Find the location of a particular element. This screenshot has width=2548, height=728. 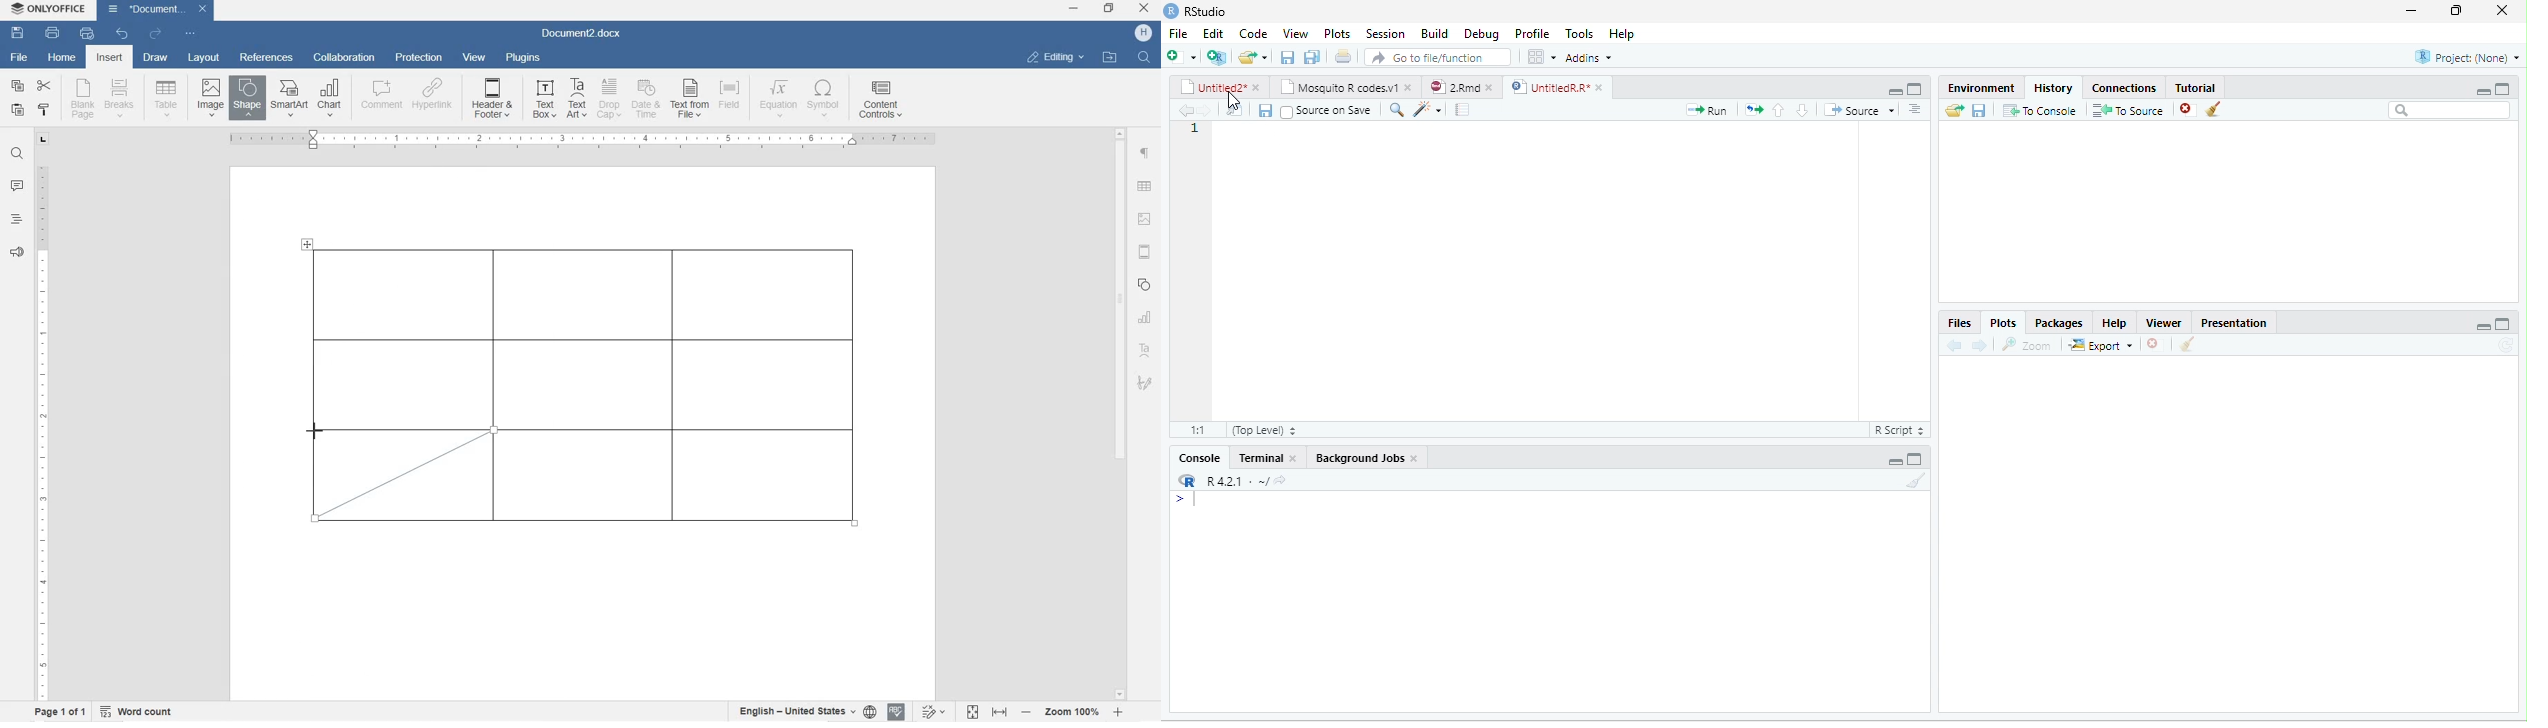

source on save is located at coordinates (1330, 112).